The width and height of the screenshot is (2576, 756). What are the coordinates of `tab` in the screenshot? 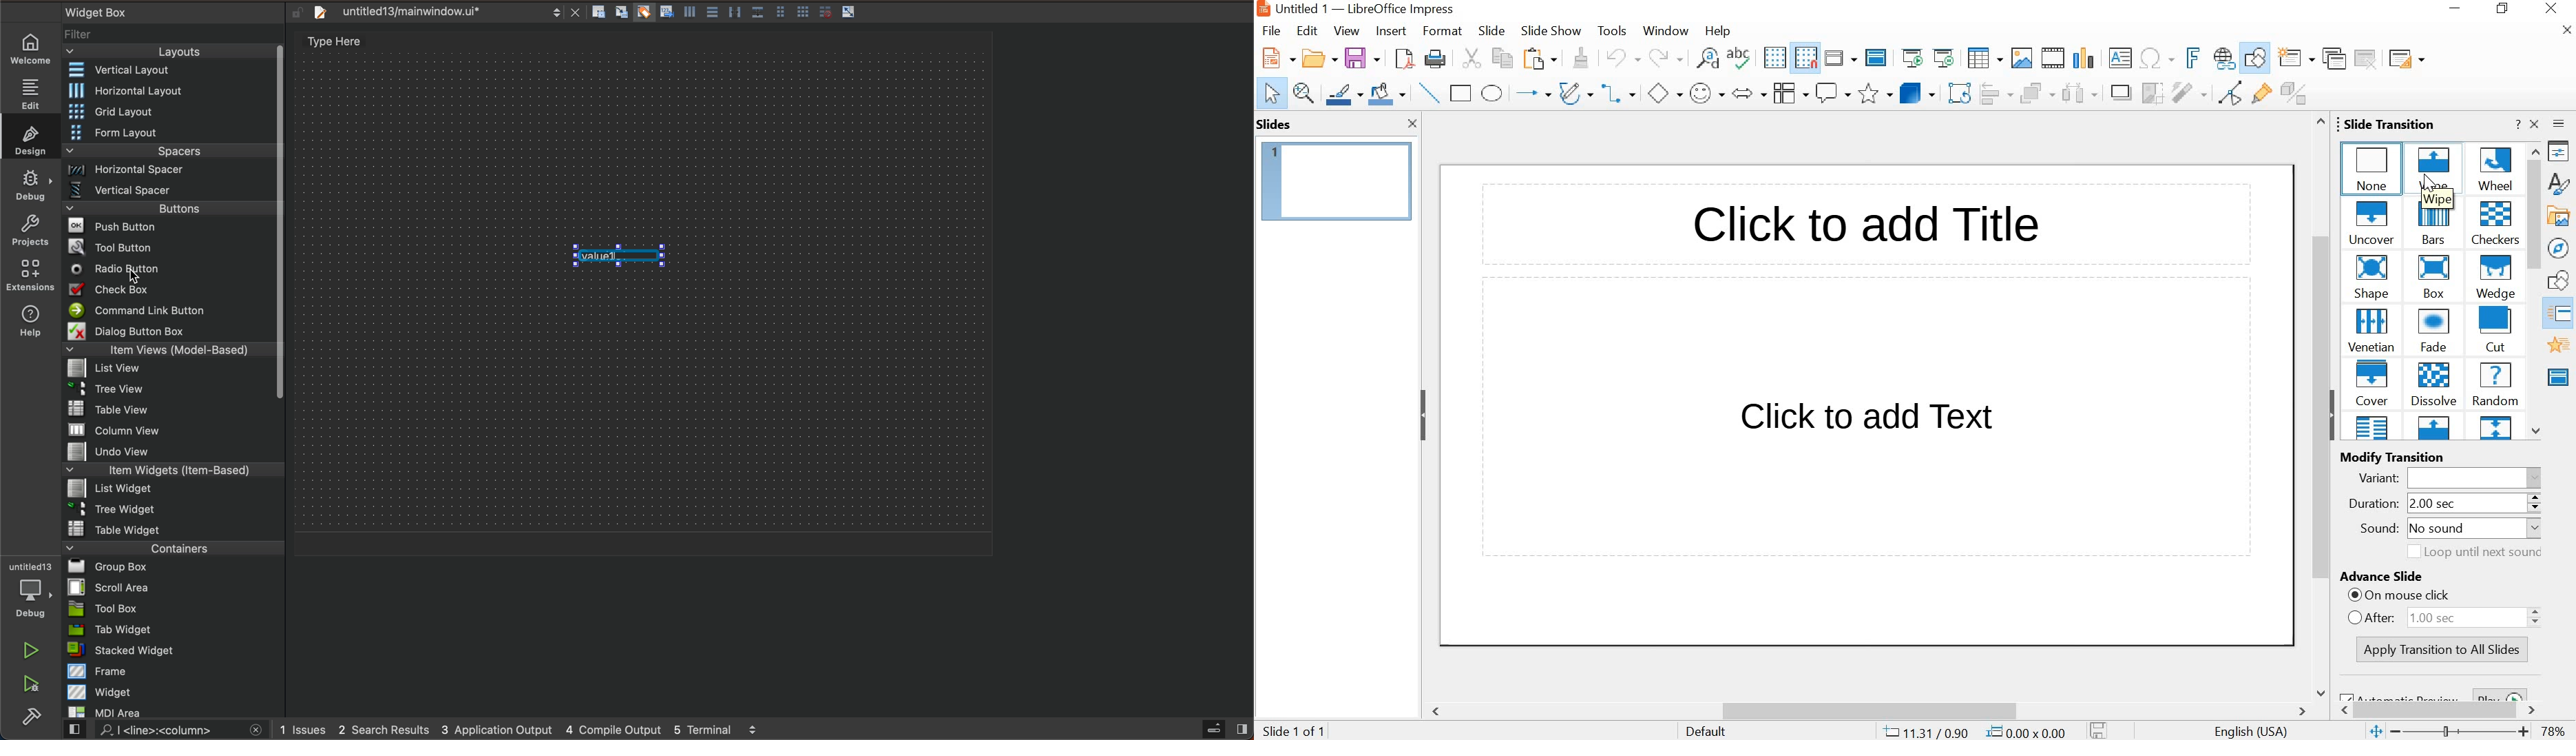 It's located at (175, 629).